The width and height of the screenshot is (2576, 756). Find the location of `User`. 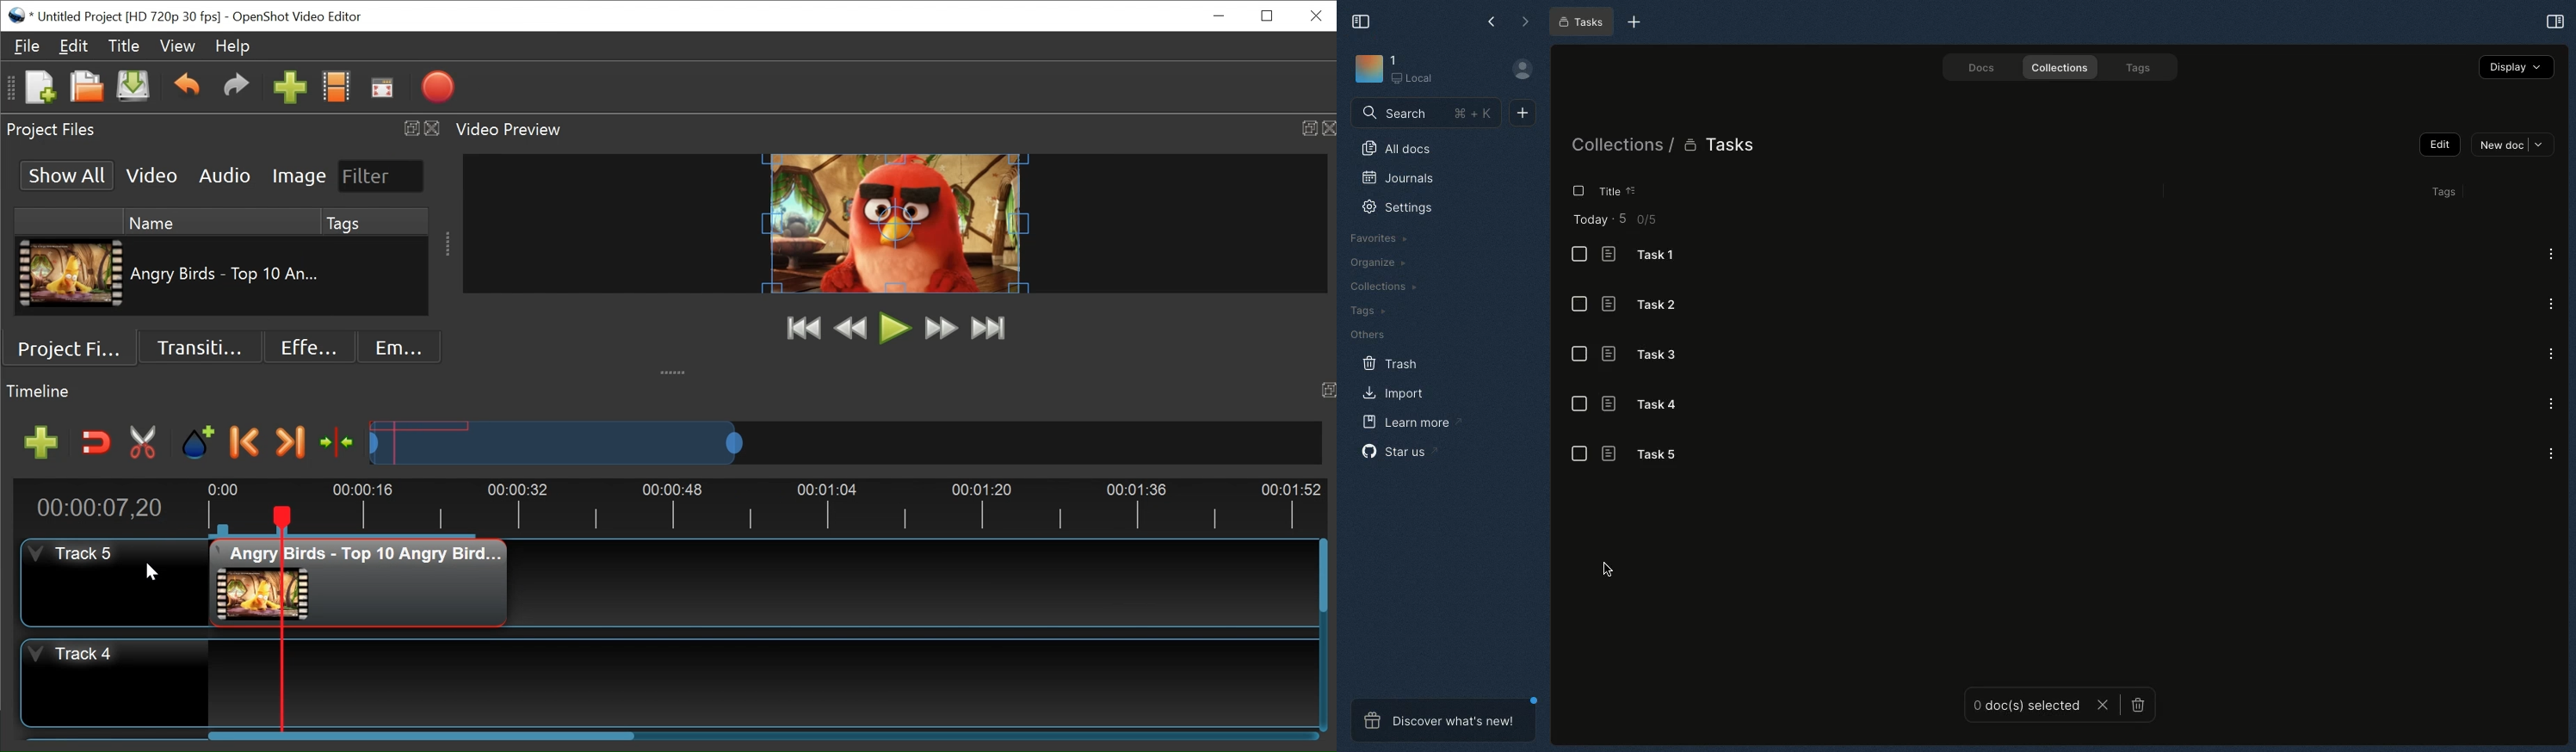

User is located at coordinates (1523, 71).